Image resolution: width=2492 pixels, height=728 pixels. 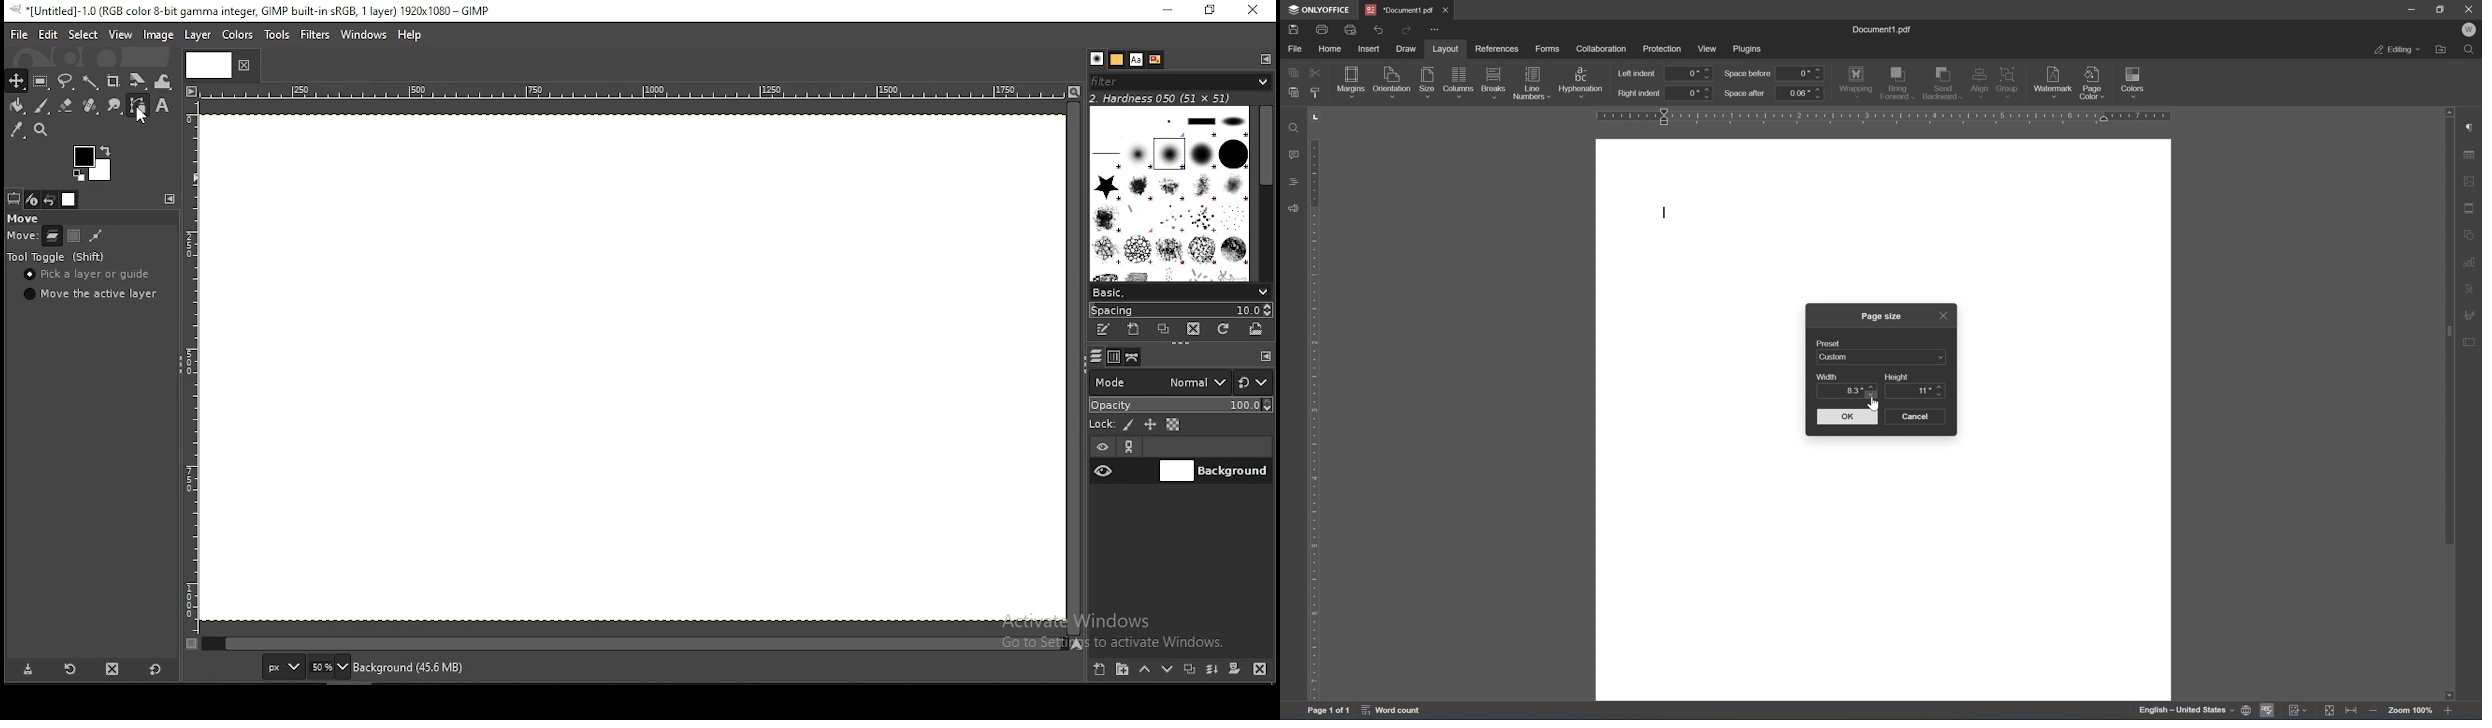 What do you see at coordinates (1259, 670) in the screenshot?
I see ` delete layer` at bounding box center [1259, 670].